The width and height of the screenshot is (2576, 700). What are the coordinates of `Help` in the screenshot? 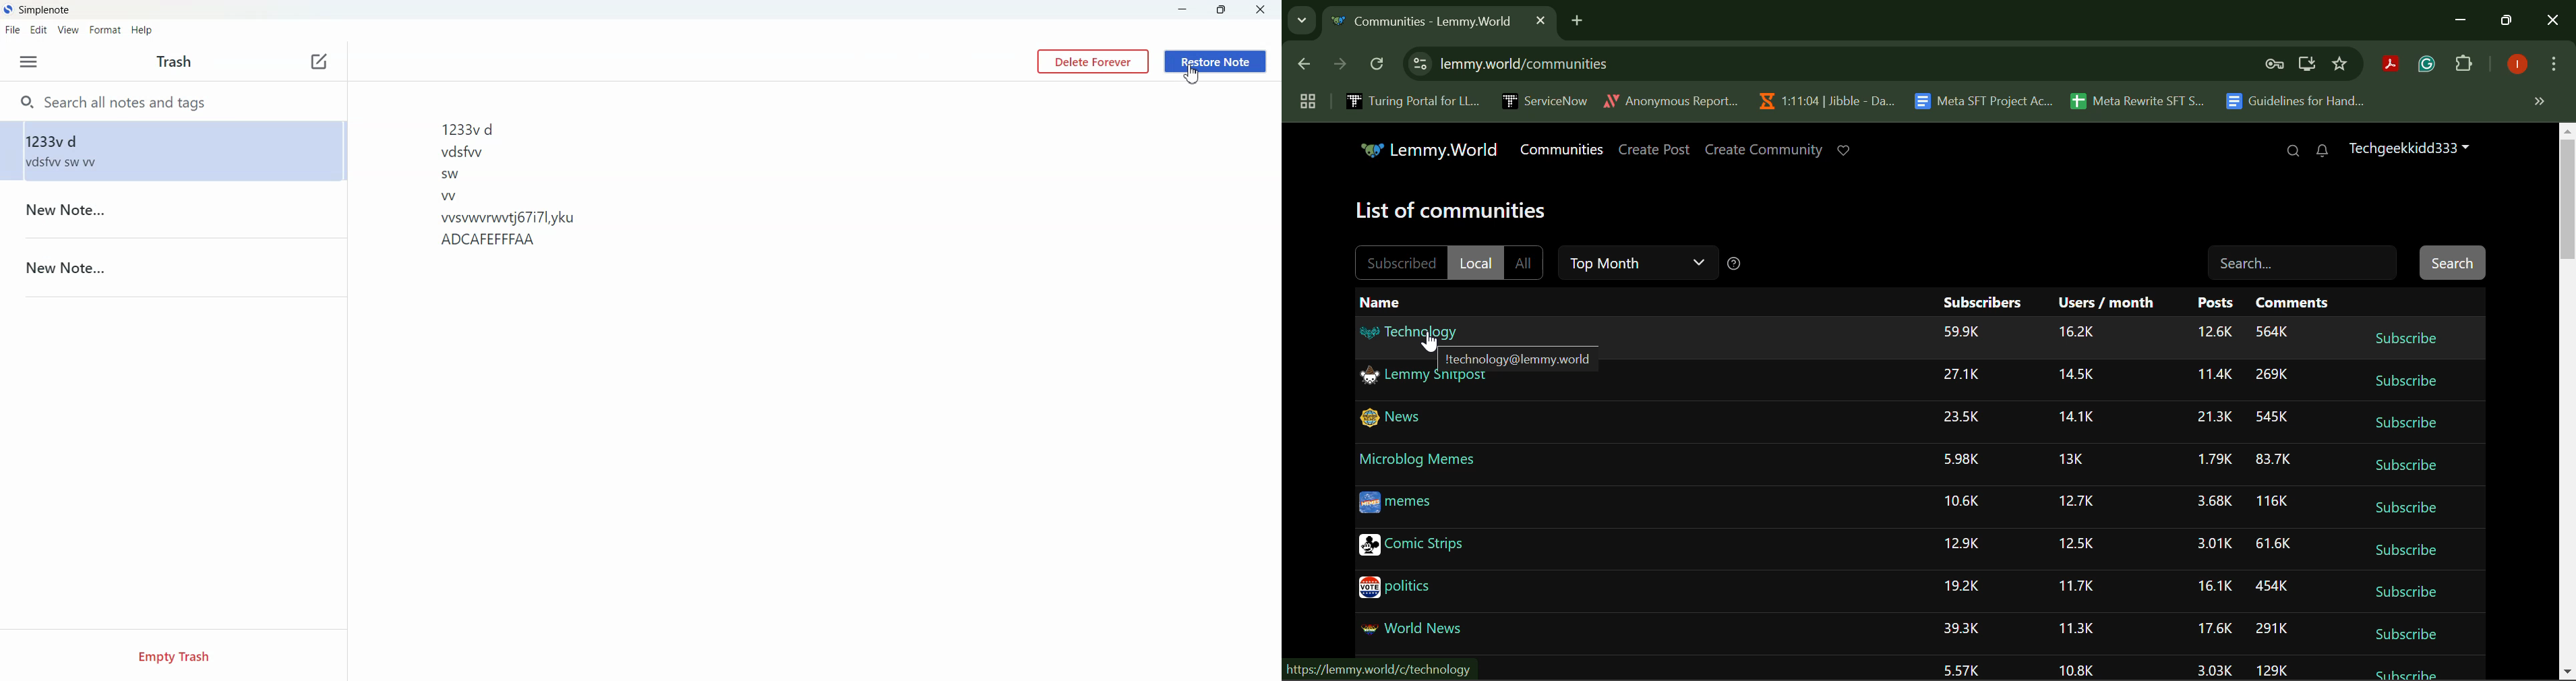 It's located at (142, 29).